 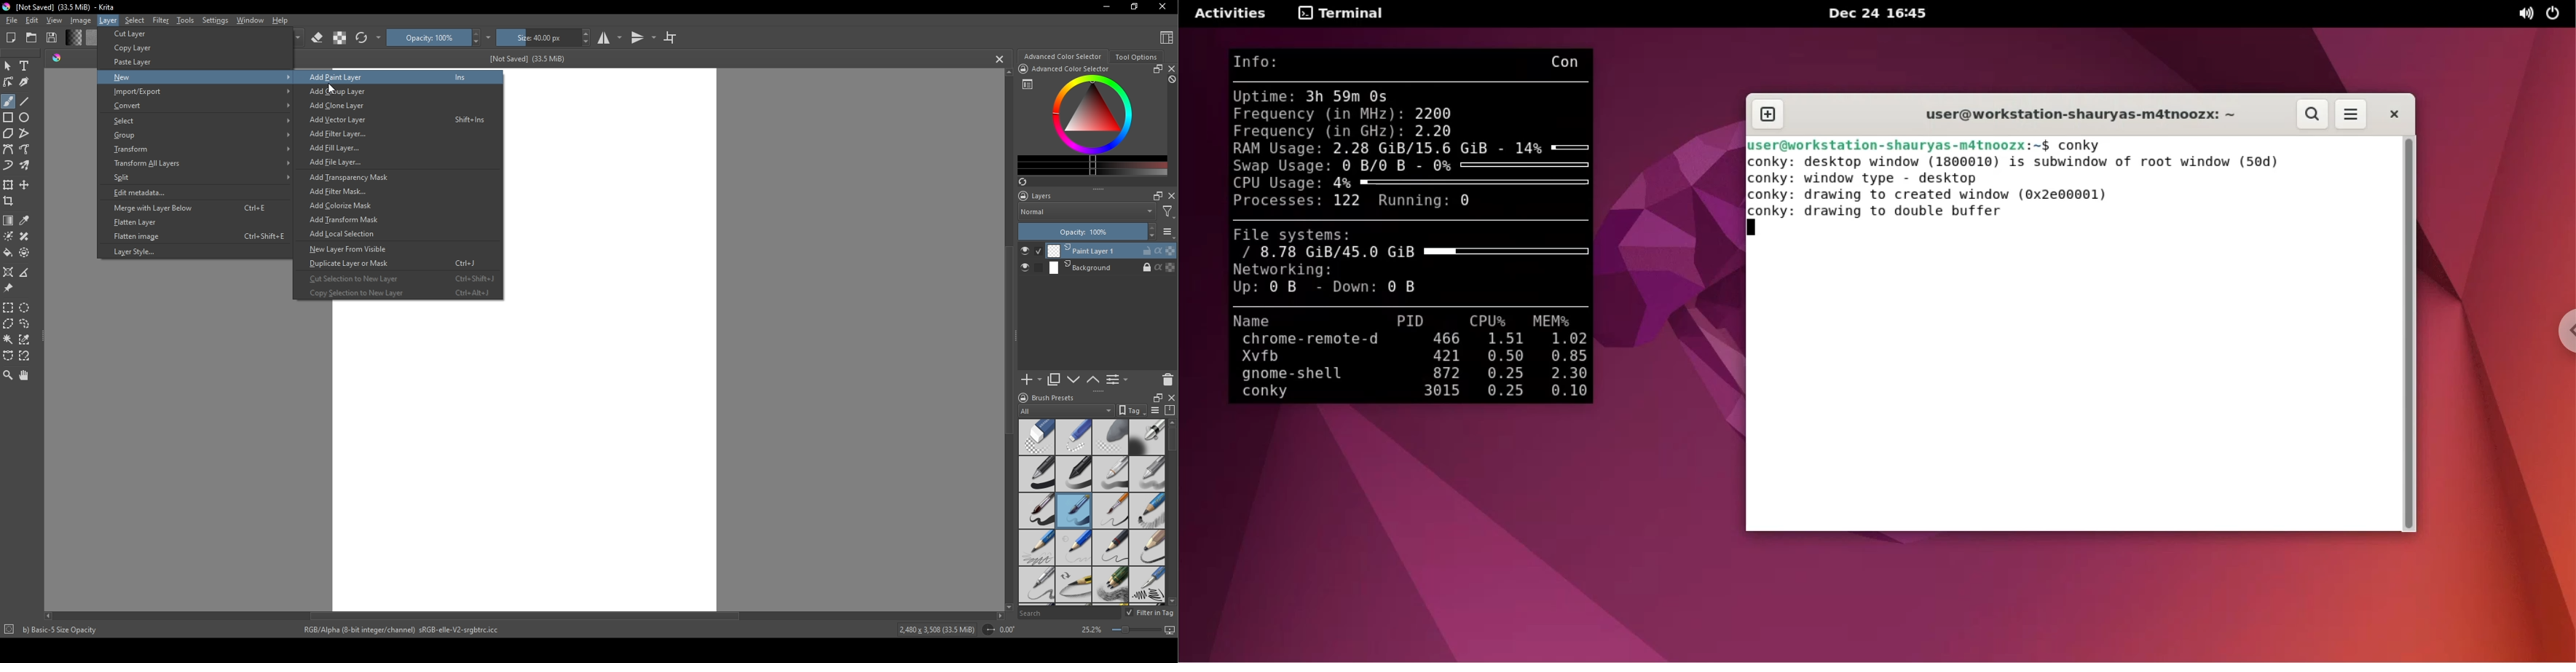 I want to click on close, so click(x=1171, y=196).